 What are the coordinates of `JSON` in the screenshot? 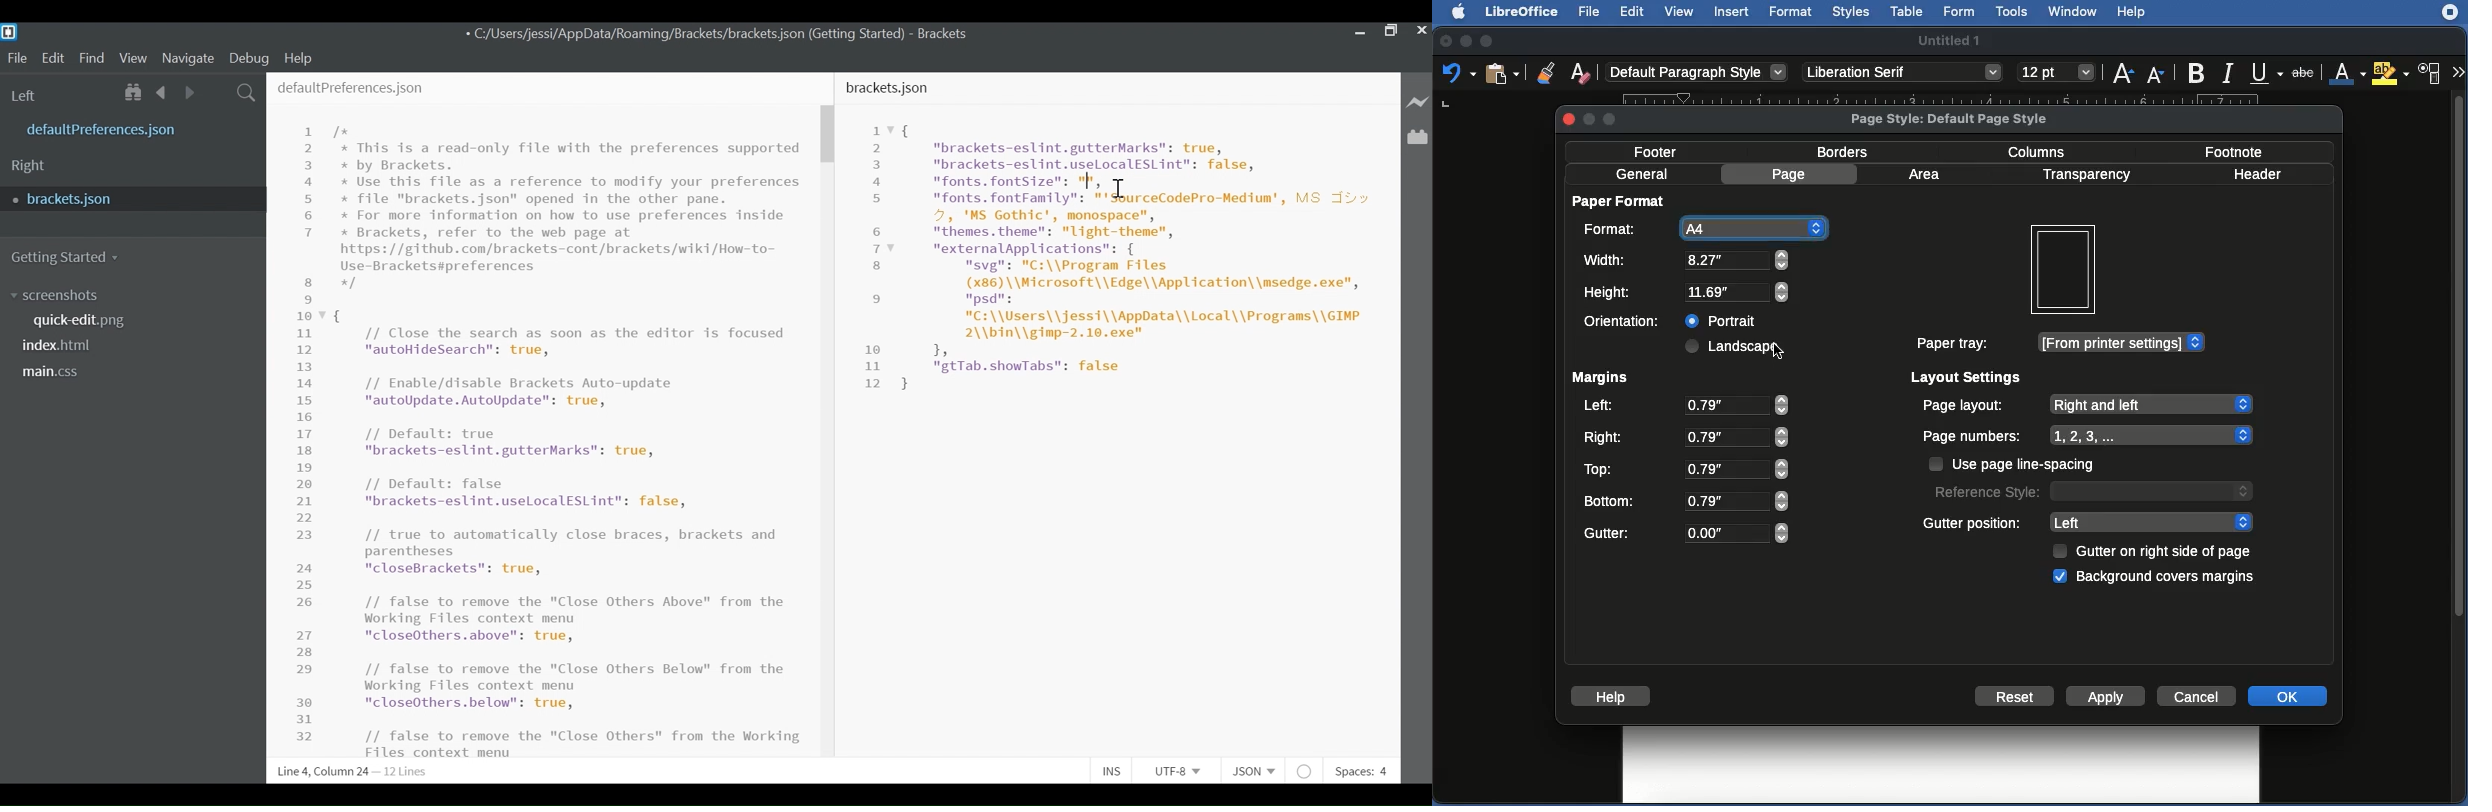 It's located at (1259, 771).